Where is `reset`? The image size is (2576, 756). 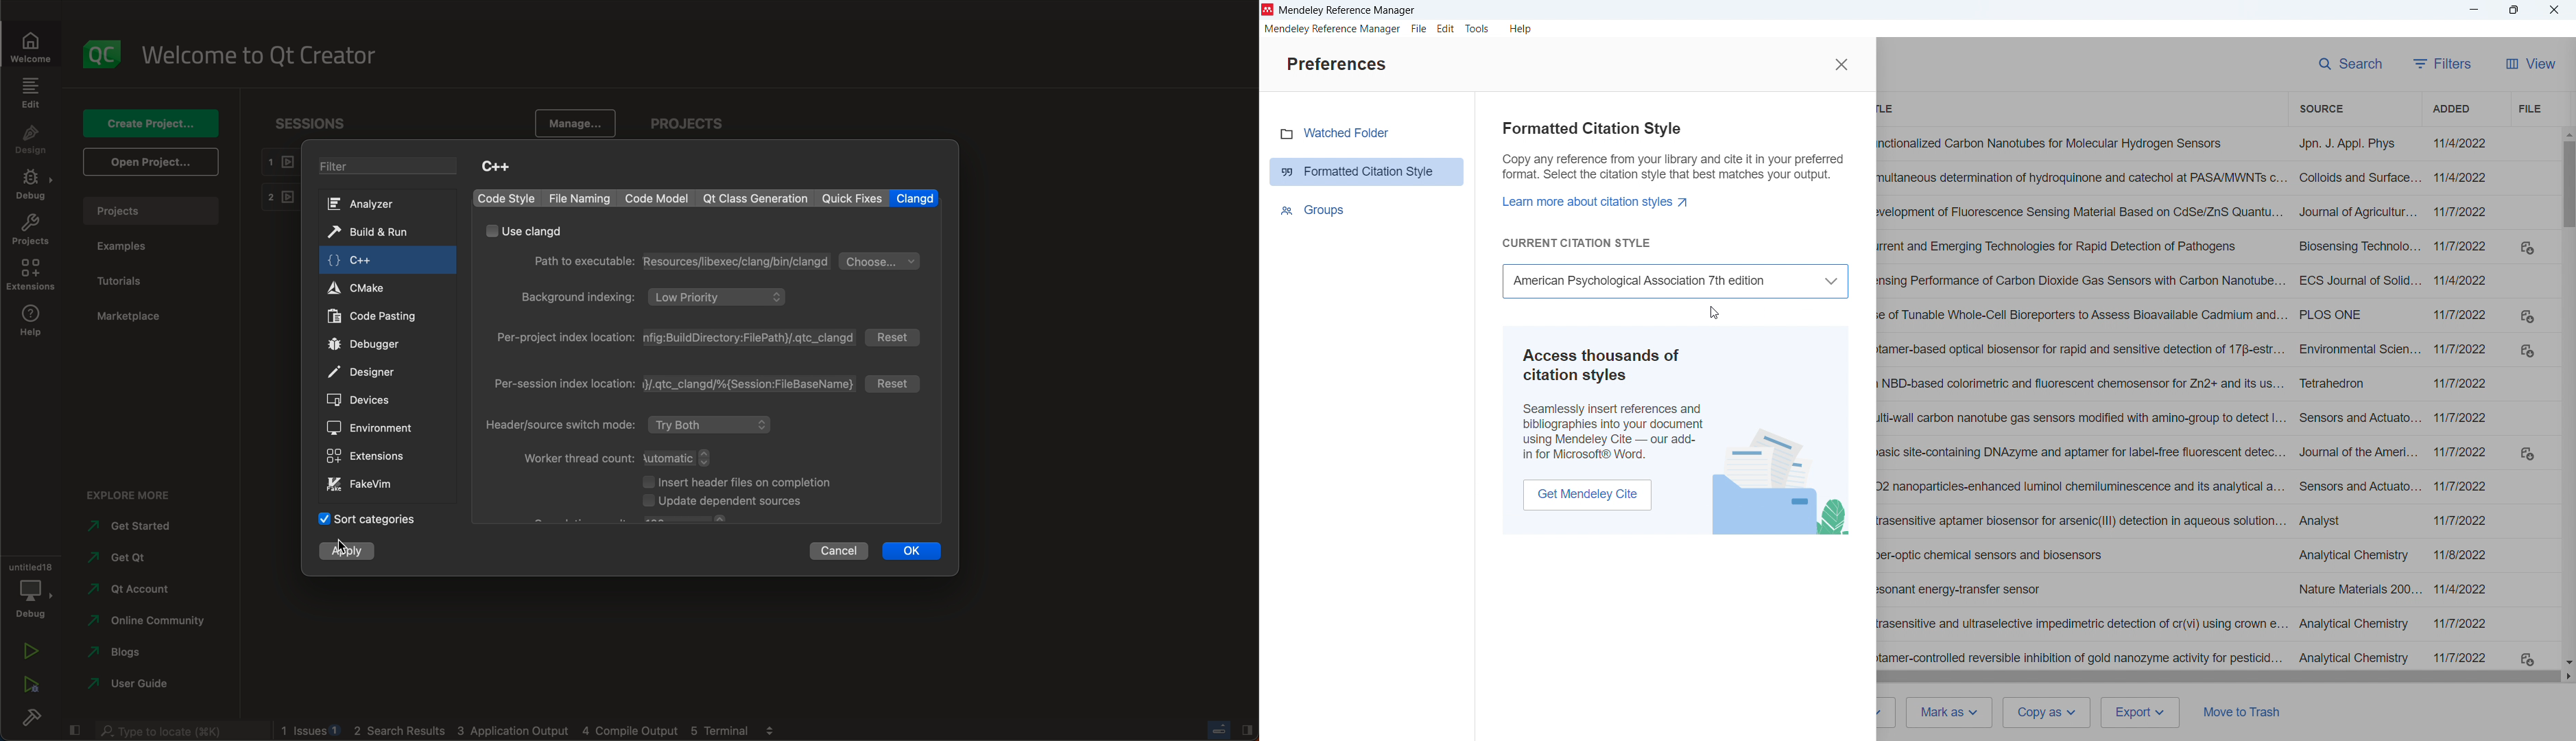
reset is located at coordinates (894, 337).